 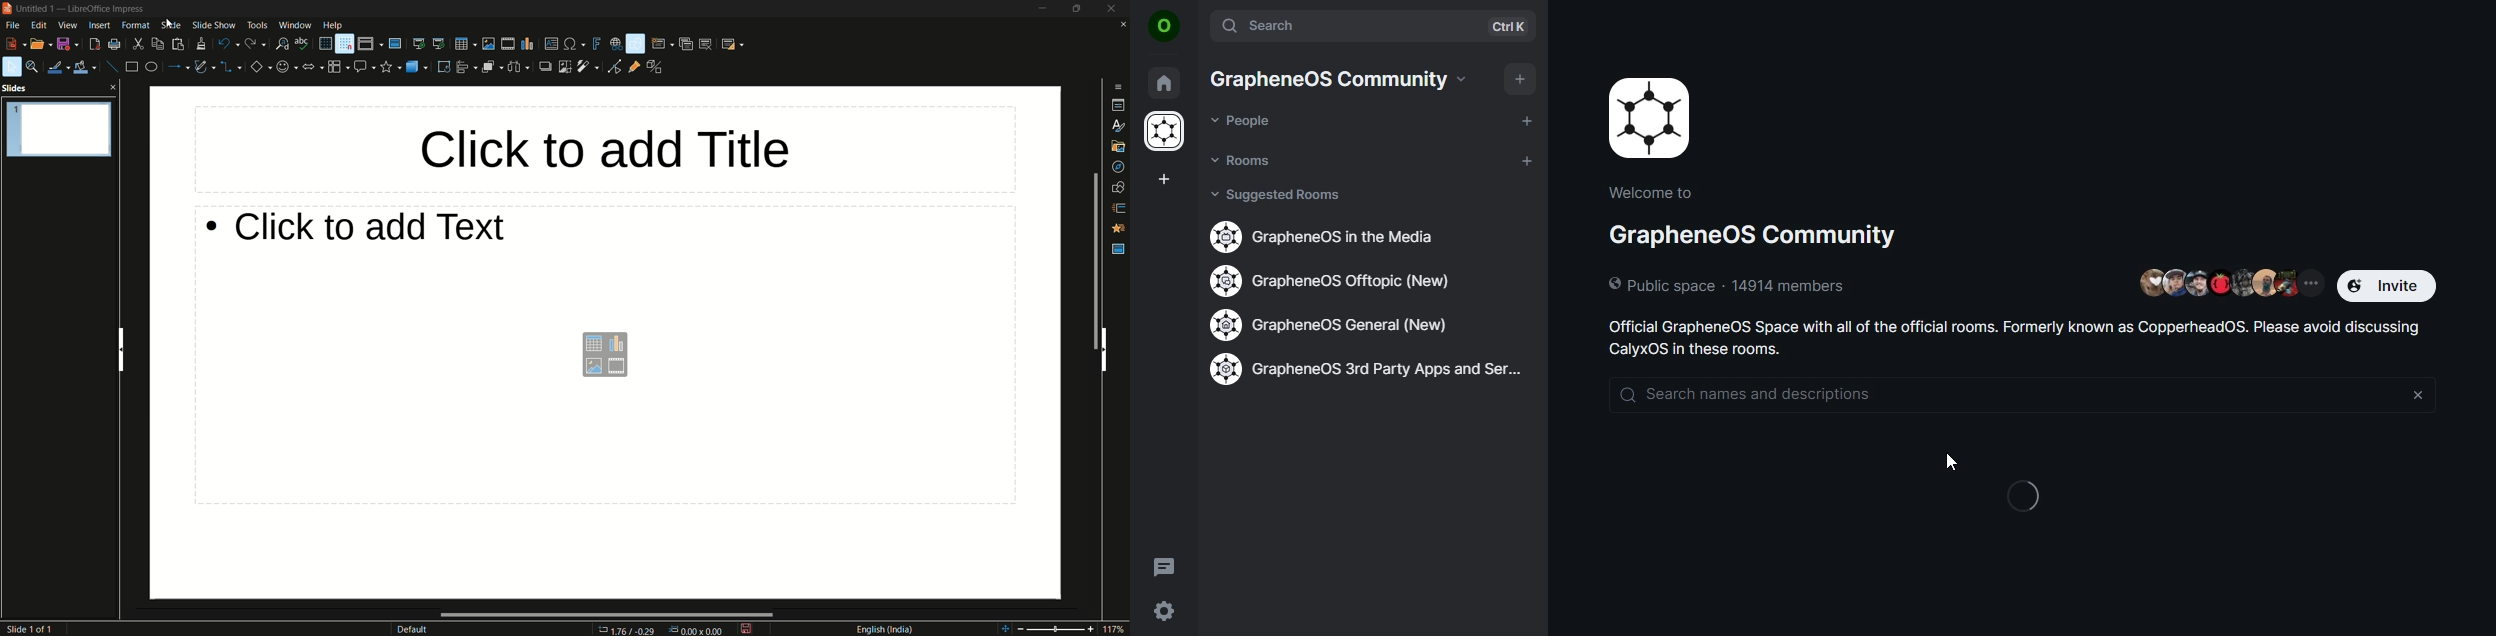 What do you see at coordinates (180, 68) in the screenshot?
I see `lines and arrows` at bounding box center [180, 68].